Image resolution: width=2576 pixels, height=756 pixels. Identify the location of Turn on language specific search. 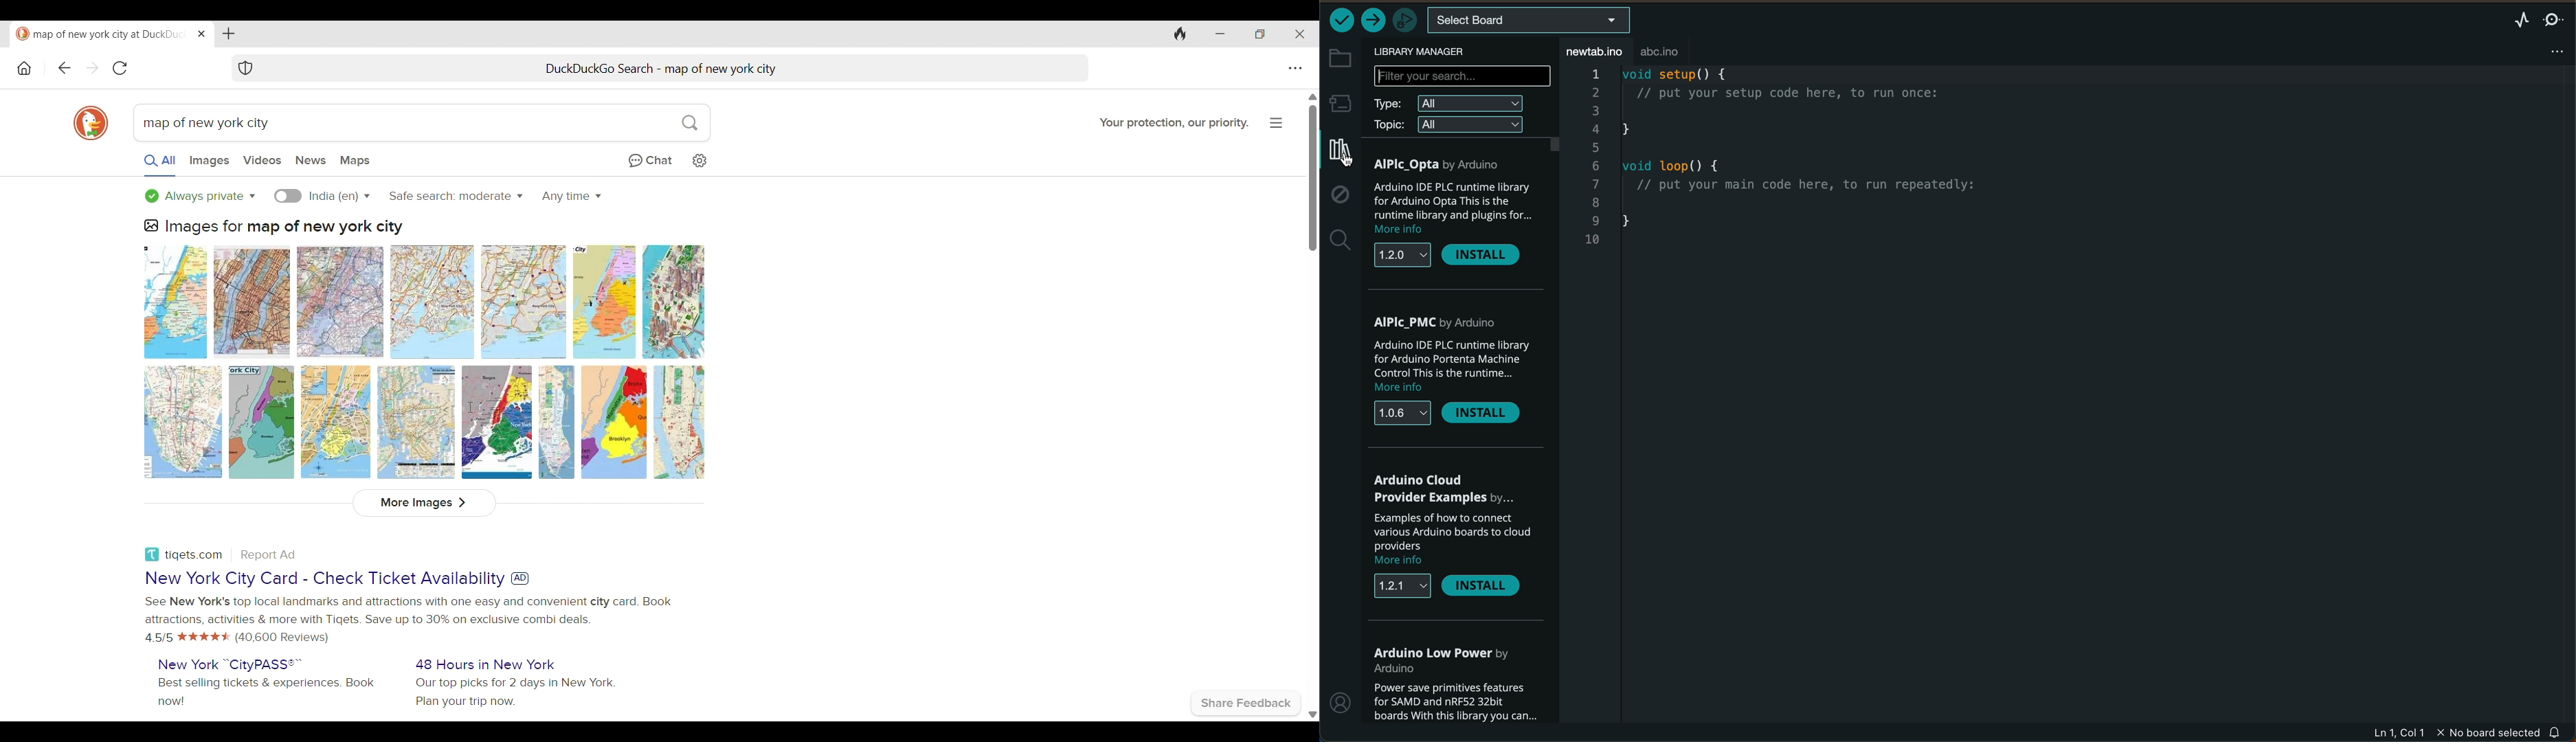
(288, 196).